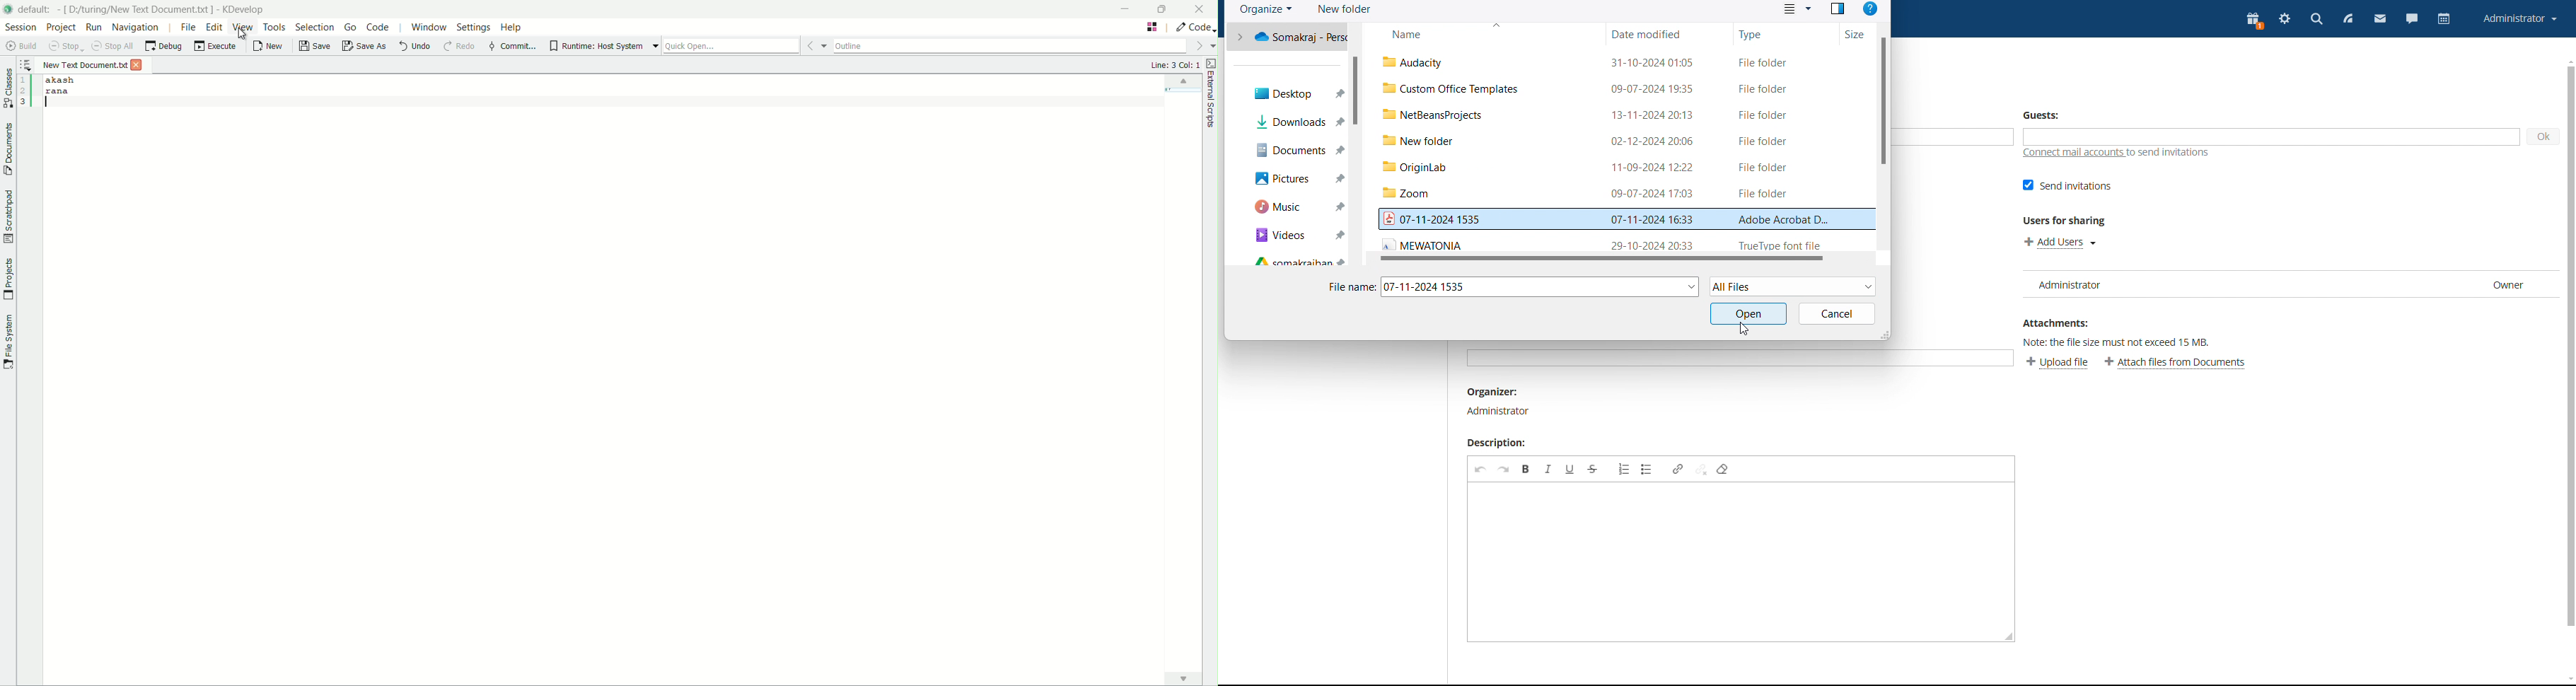 The height and width of the screenshot is (700, 2576). I want to click on commit, so click(512, 46).